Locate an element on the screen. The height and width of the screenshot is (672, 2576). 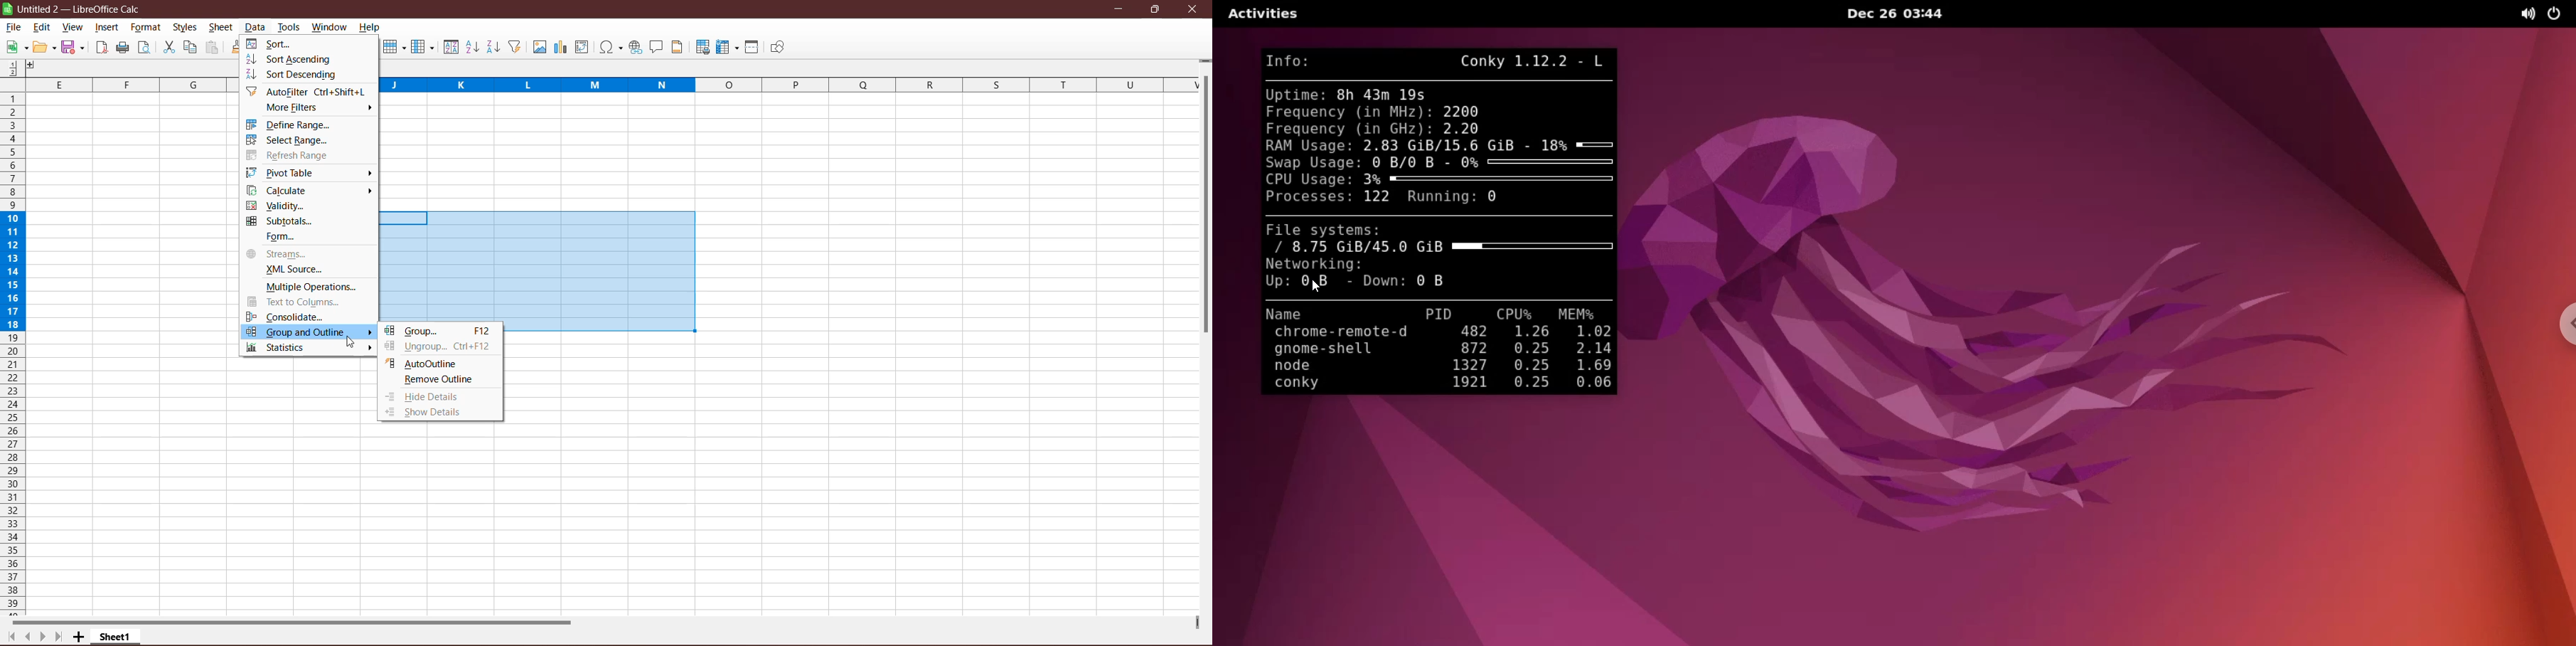
Vertical Scroll Bar is located at coordinates (1205, 207).